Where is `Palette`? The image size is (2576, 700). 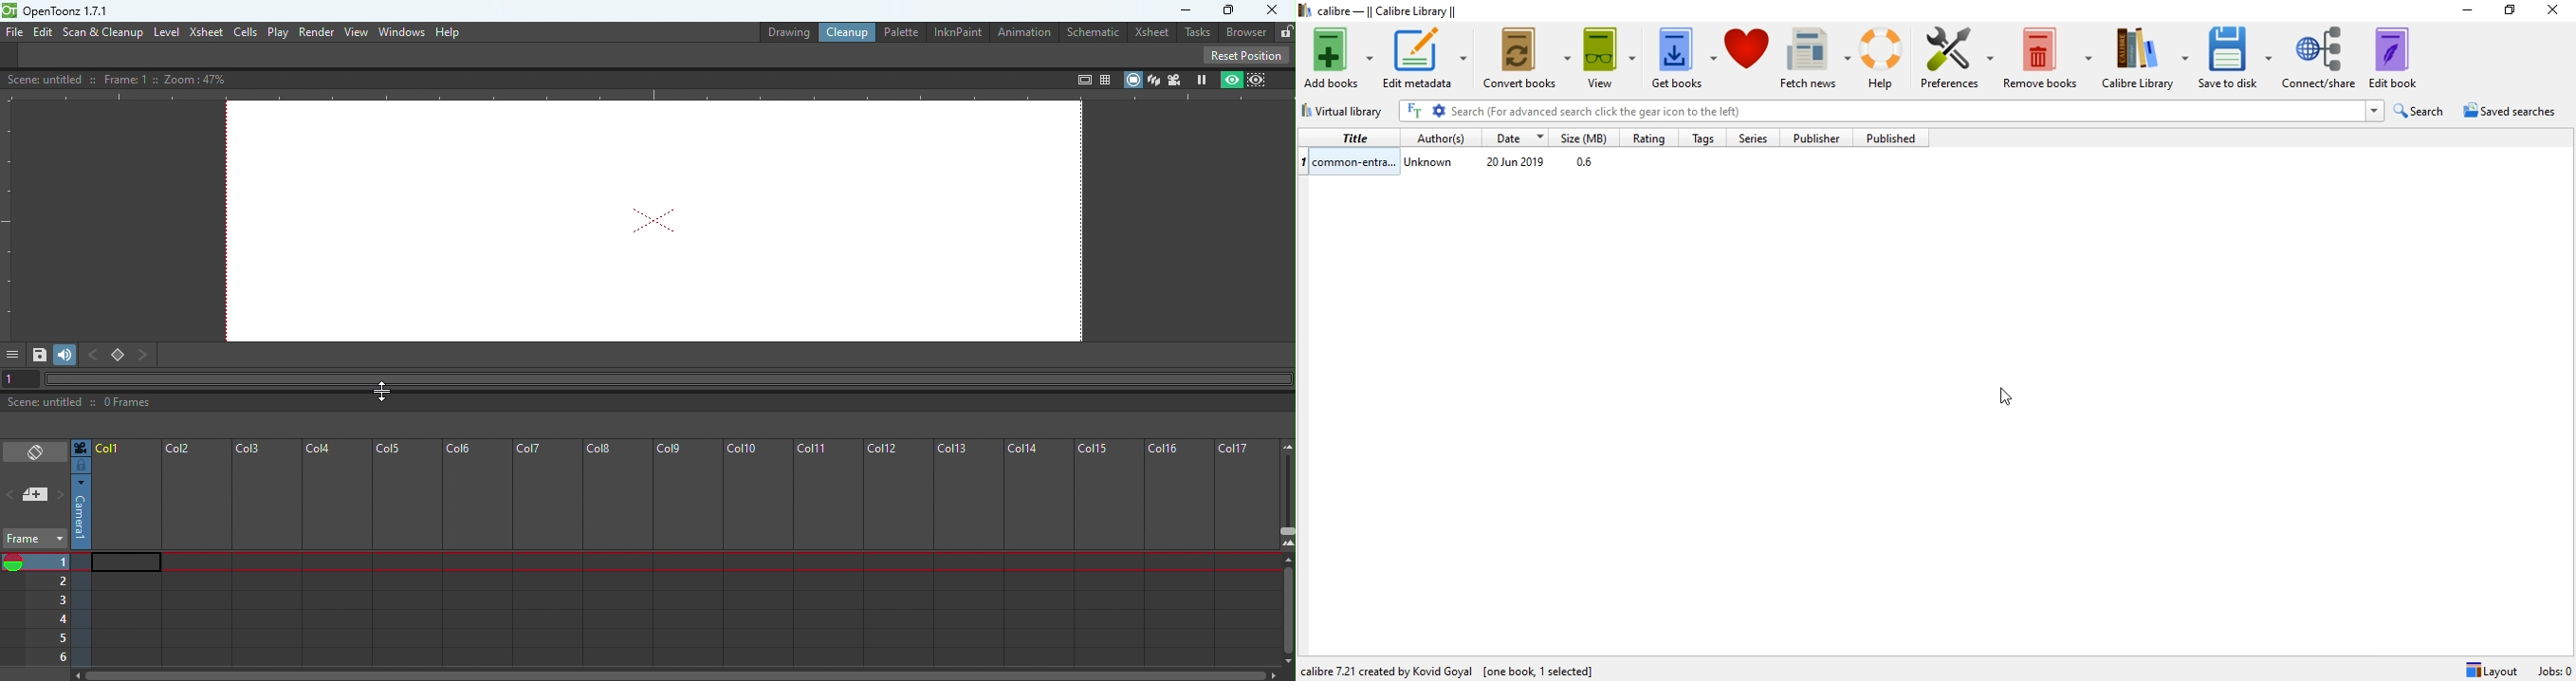 Palette is located at coordinates (899, 31).